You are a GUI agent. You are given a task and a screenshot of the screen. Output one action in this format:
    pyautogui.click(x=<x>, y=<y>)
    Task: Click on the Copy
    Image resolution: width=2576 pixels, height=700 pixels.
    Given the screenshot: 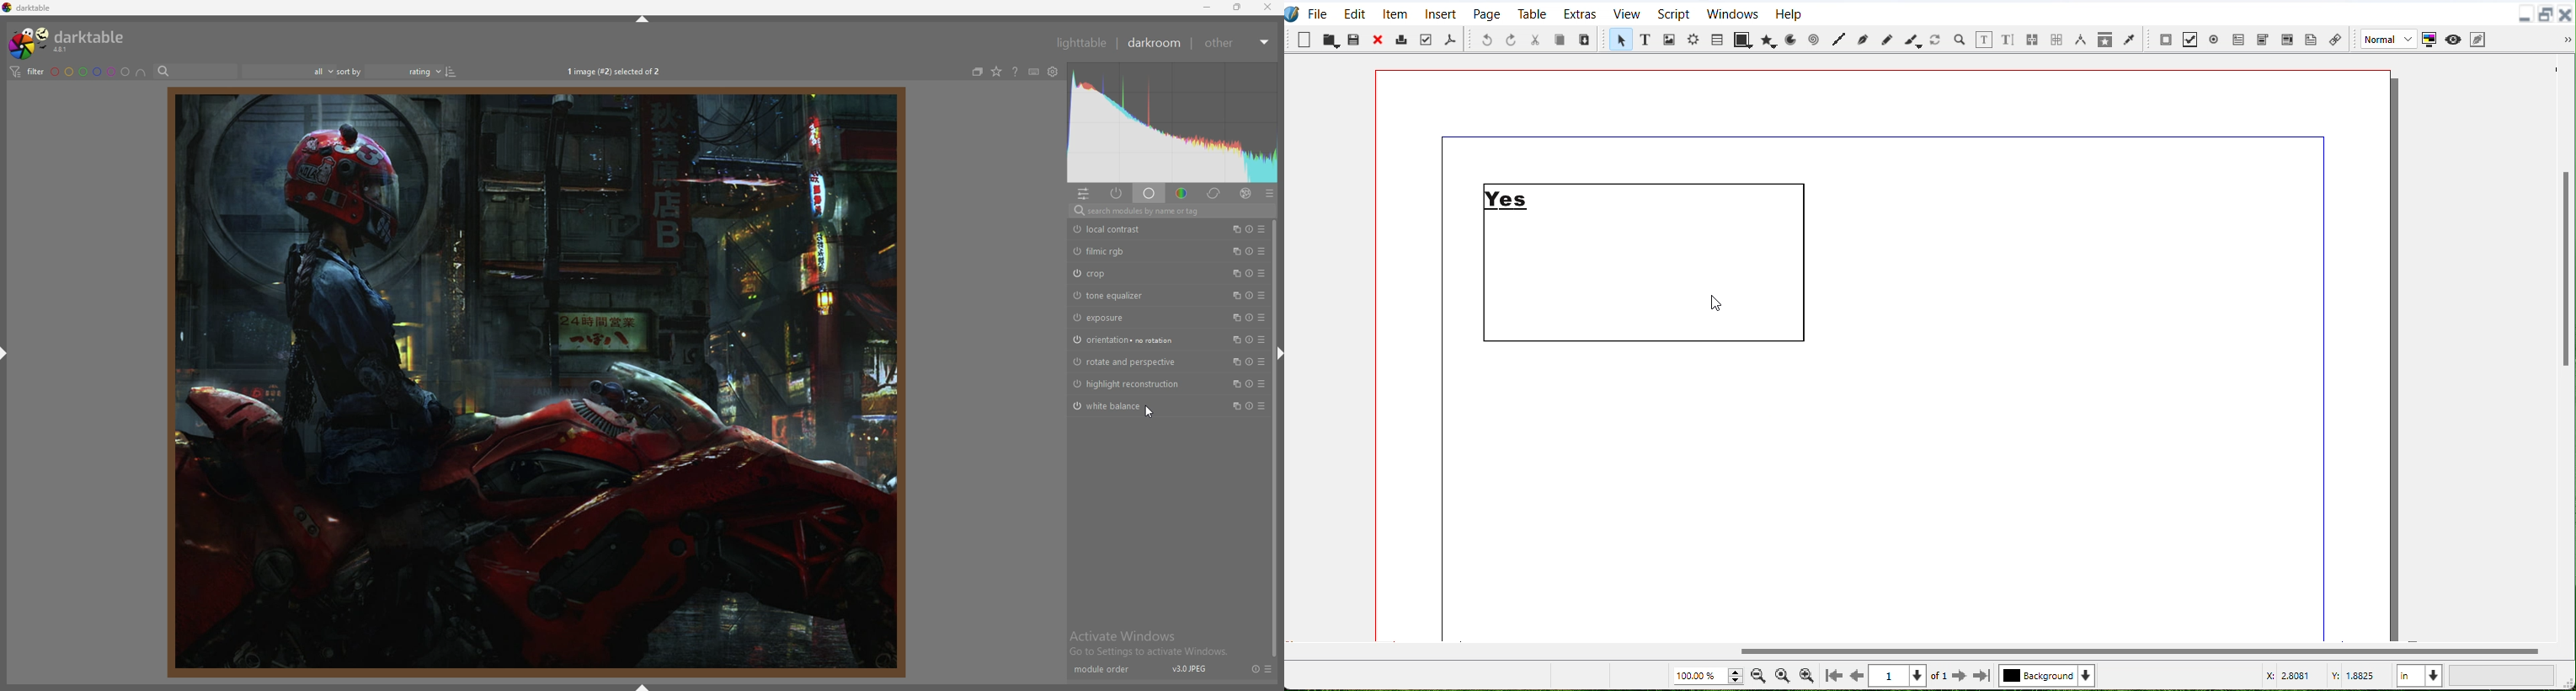 What is the action you would take?
    pyautogui.click(x=1560, y=39)
    